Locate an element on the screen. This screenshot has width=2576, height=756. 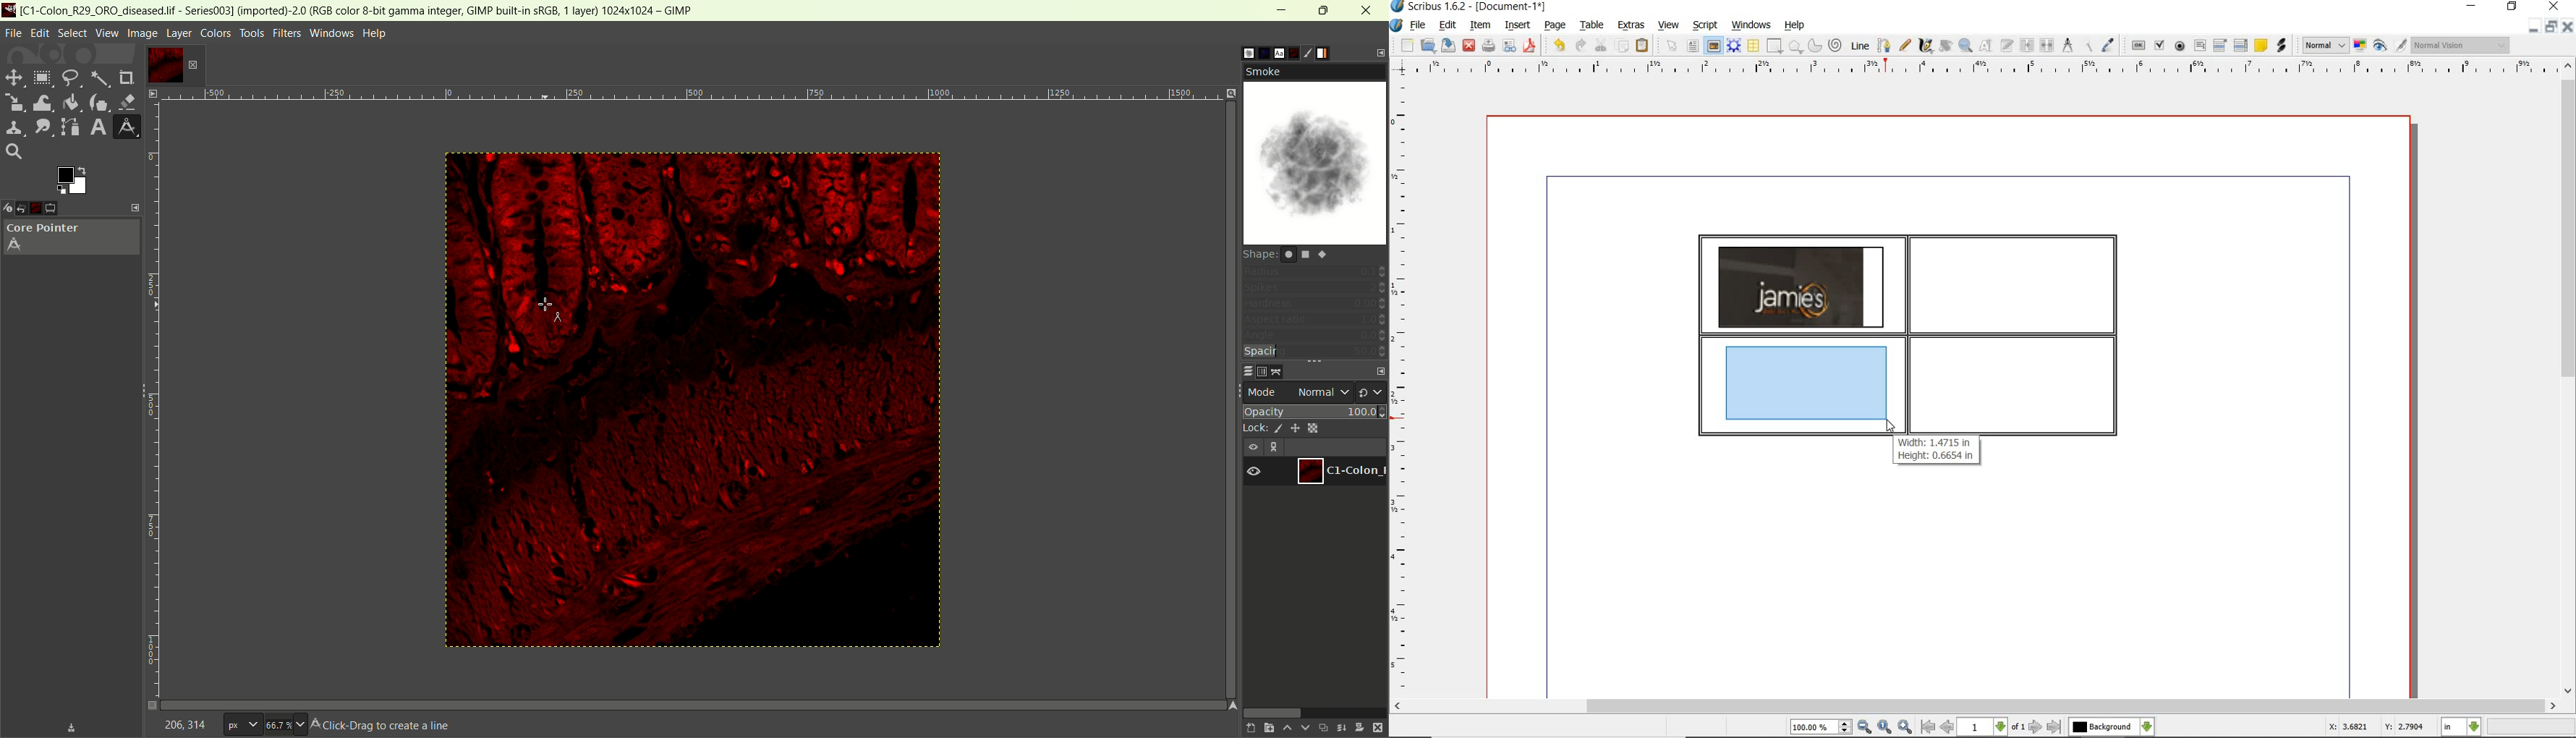
shape is located at coordinates (1773, 47).